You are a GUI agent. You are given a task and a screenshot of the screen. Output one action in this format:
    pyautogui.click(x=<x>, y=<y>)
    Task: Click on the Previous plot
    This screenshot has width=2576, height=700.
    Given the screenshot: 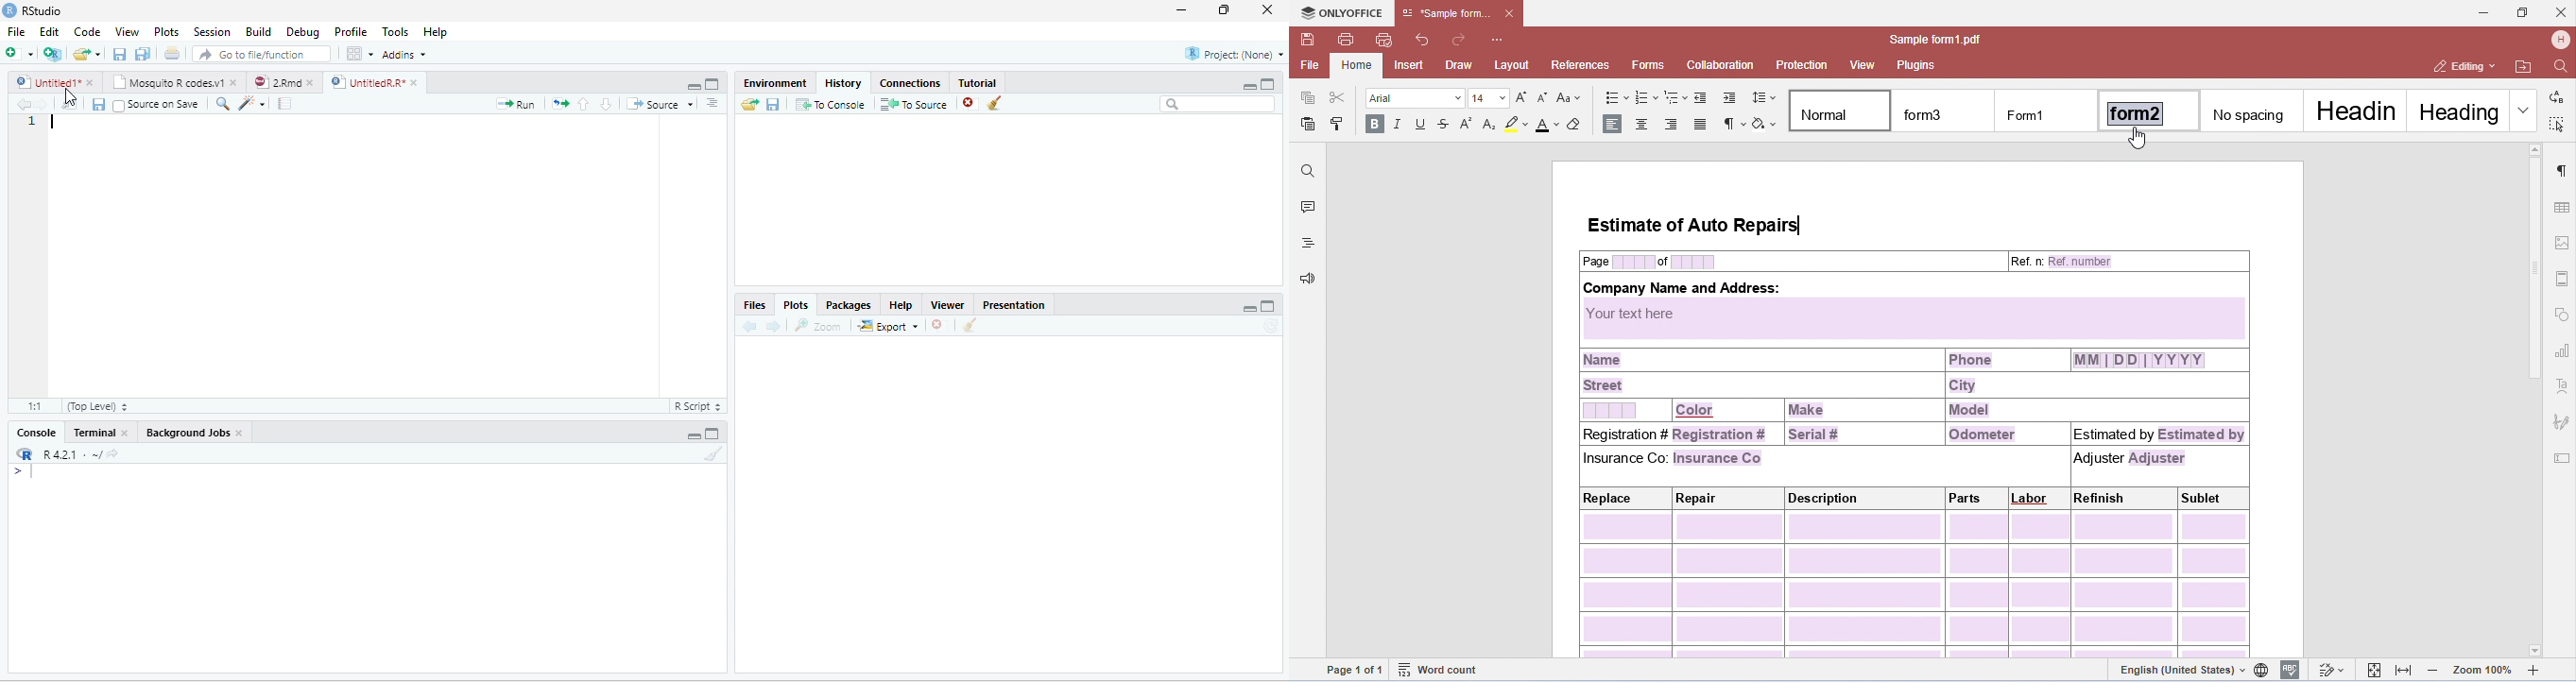 What is the action you would take?
    pyautogui.click(x=750, y=326)
    